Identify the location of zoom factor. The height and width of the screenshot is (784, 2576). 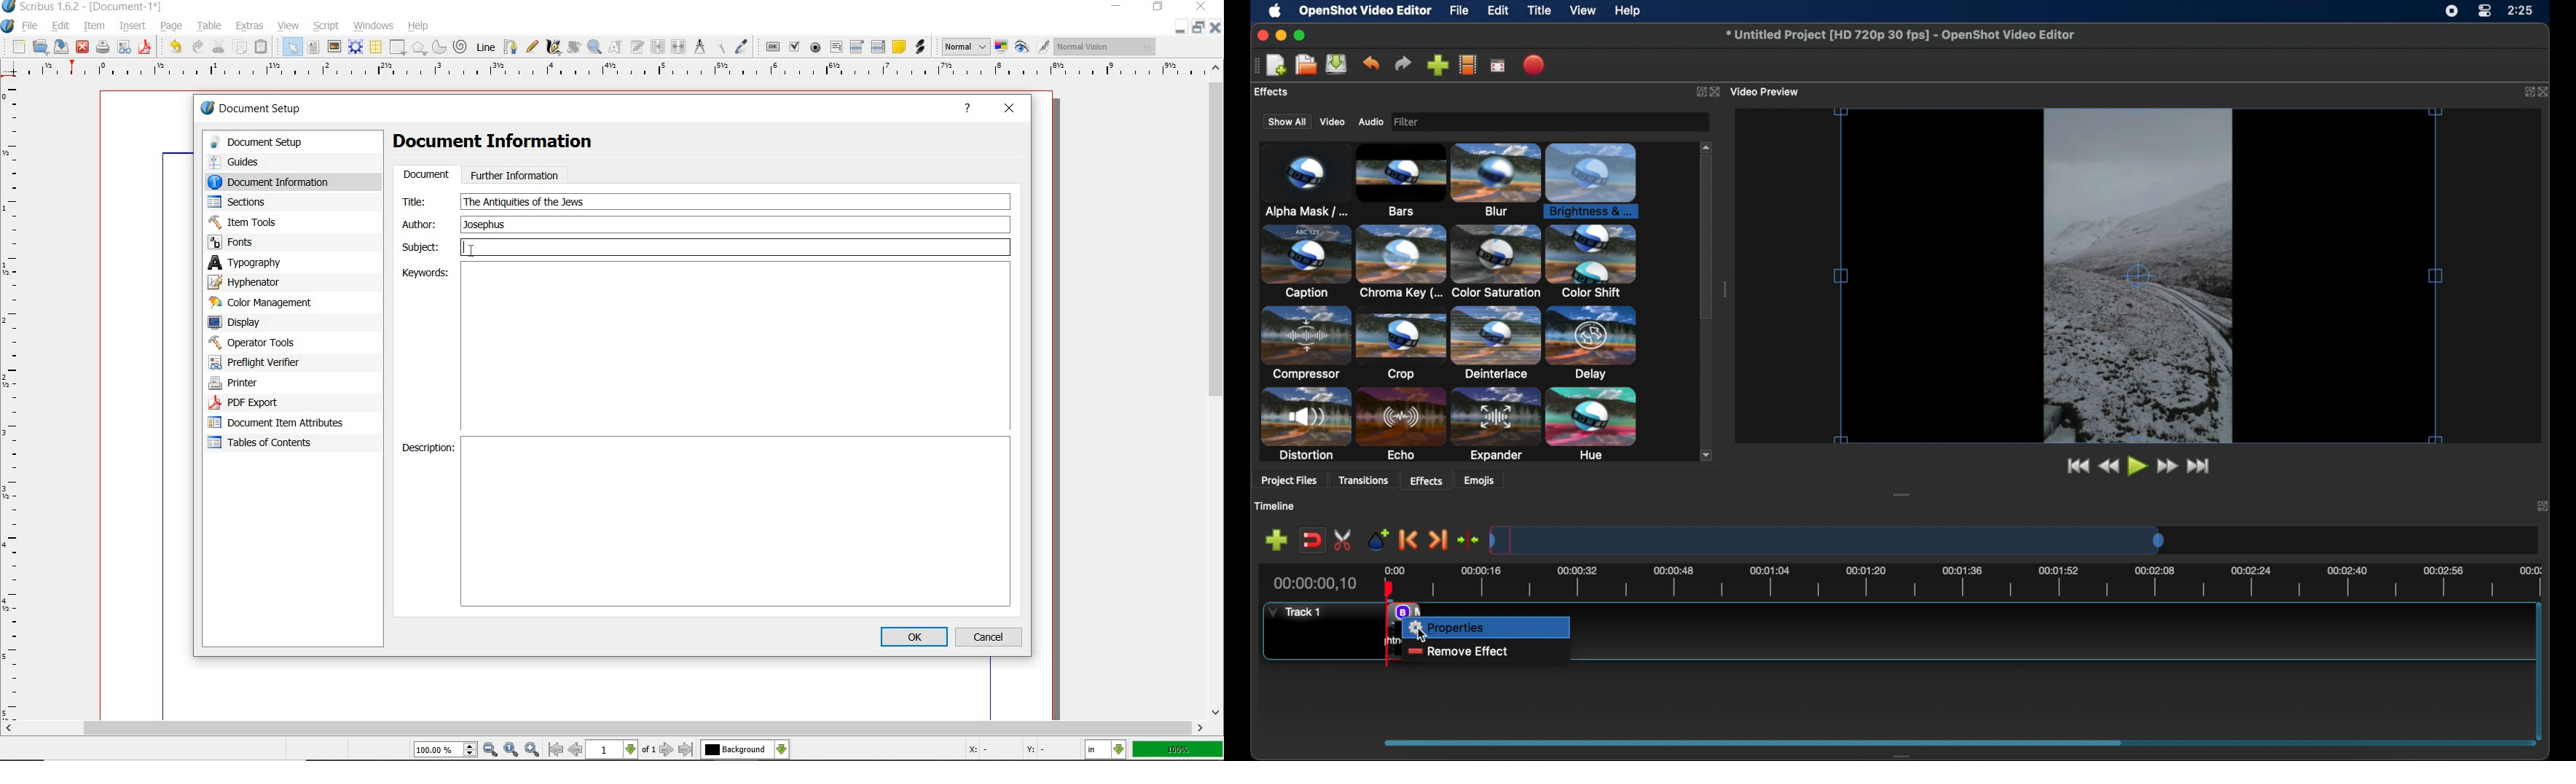
(1177, 751).